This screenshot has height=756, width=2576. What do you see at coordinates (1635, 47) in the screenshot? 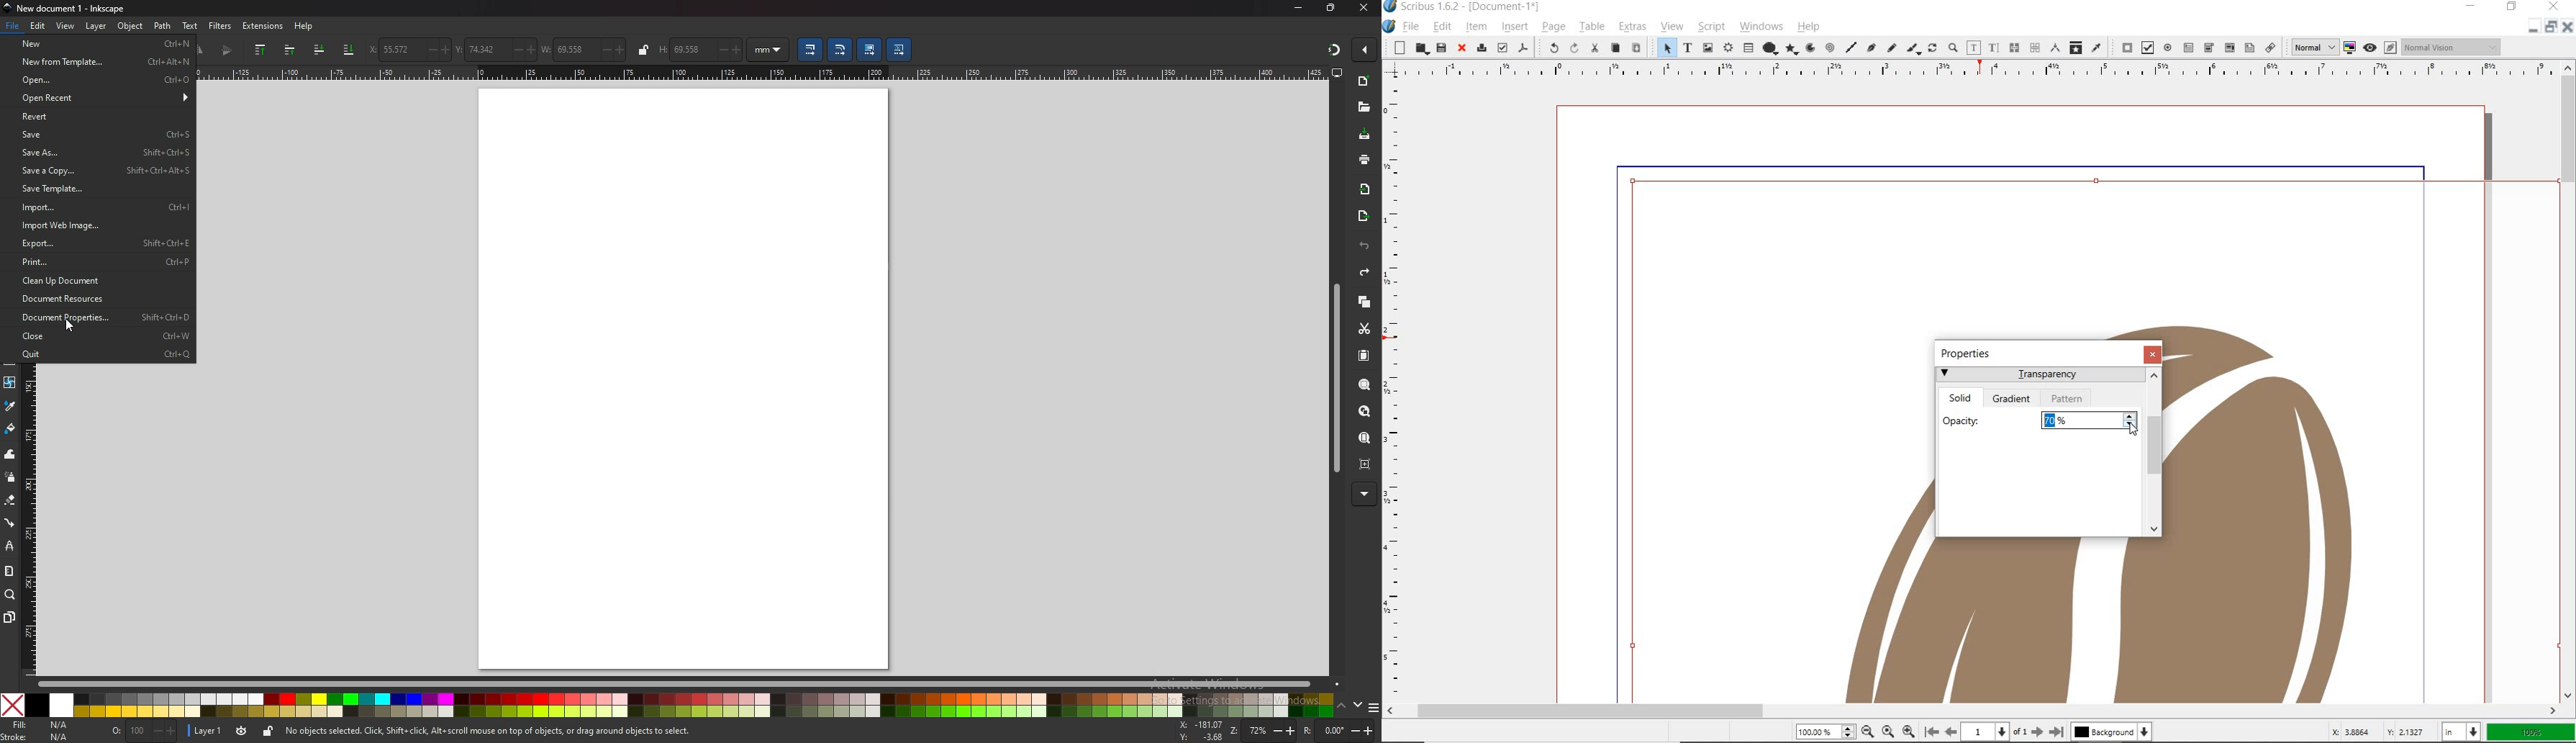
I see `paste` at bounding box center [1635, 47].